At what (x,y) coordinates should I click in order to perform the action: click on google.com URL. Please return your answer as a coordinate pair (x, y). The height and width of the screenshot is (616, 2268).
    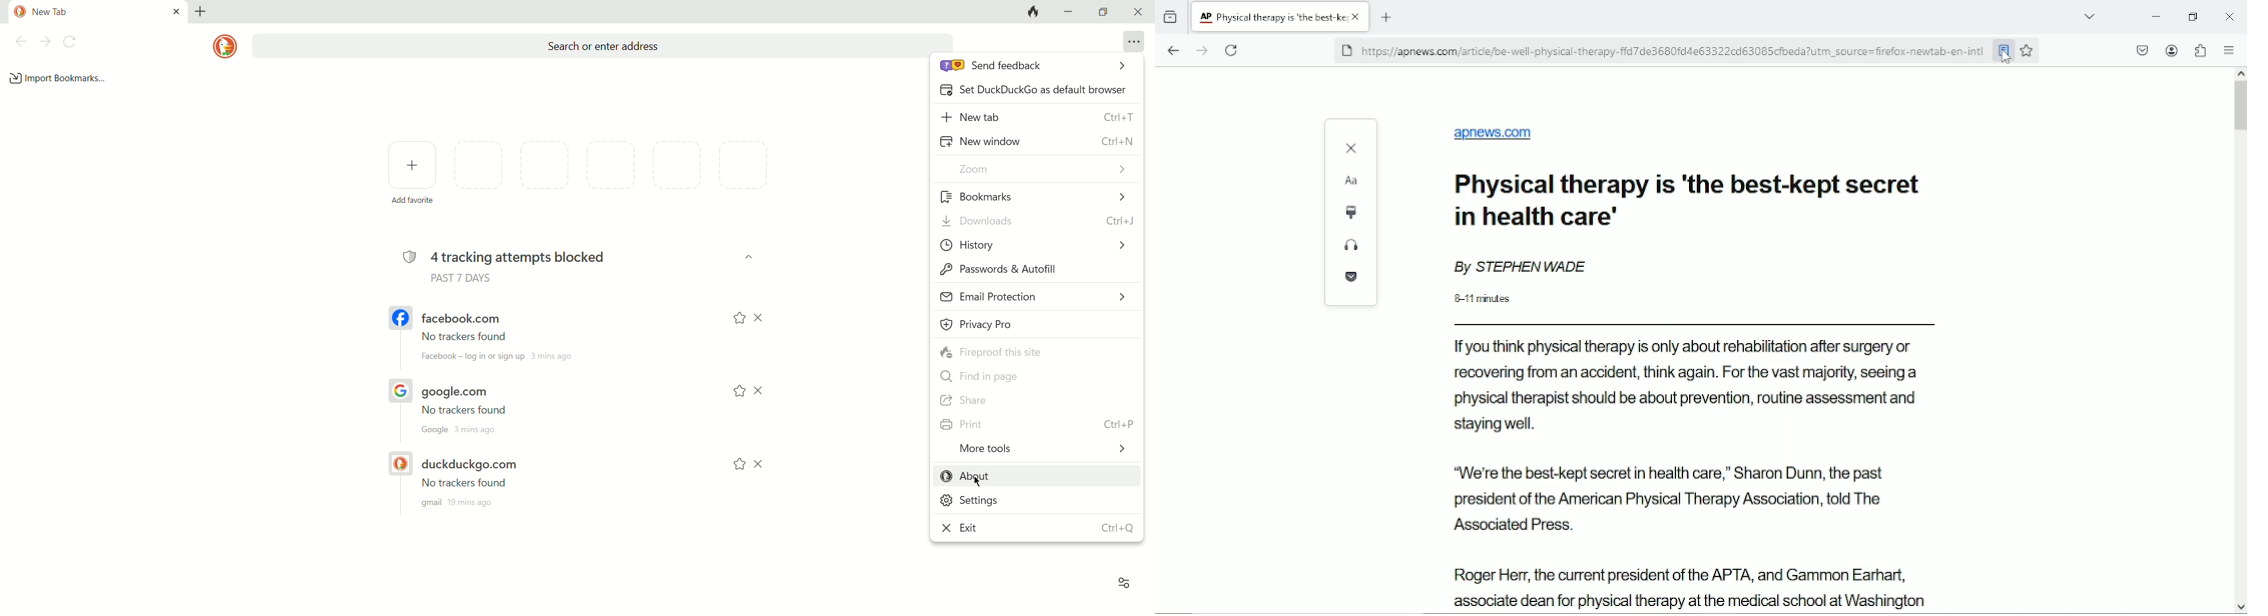
    Looking at the image, I should click on (500, 405).